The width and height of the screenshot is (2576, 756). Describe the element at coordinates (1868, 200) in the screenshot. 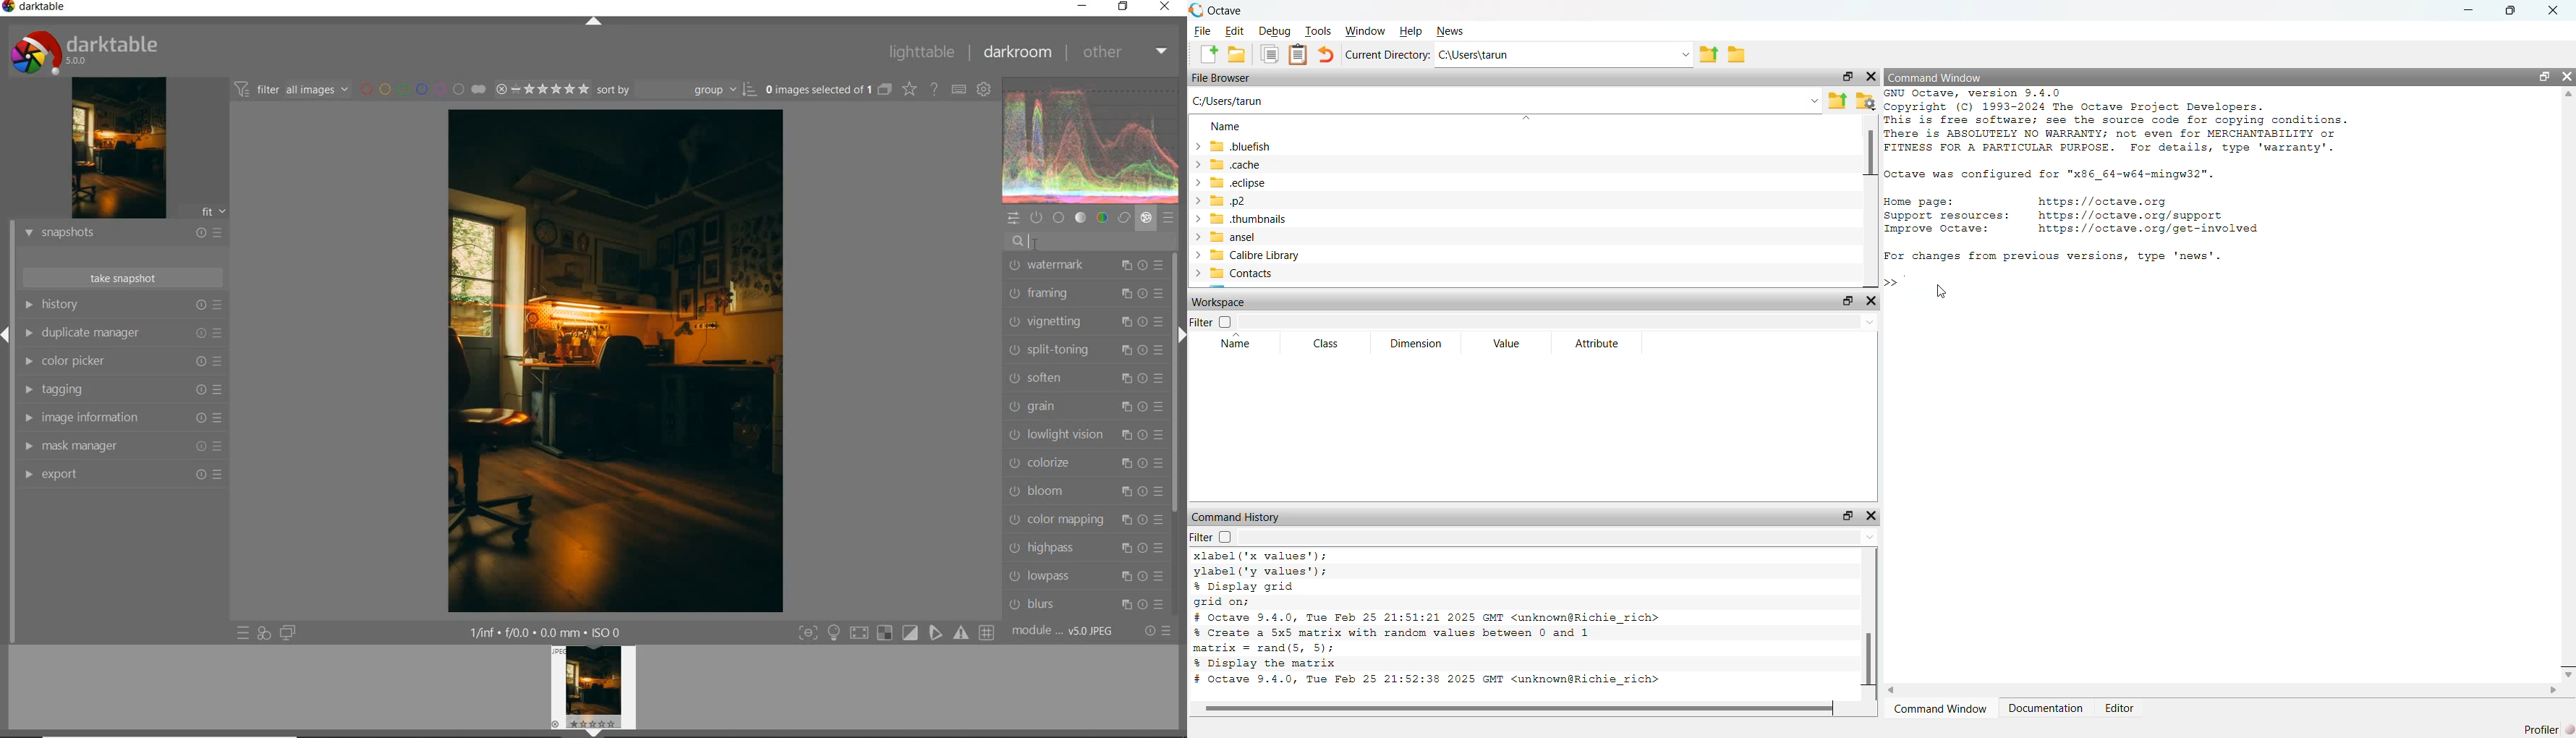

I see `scroll bar` at that location.